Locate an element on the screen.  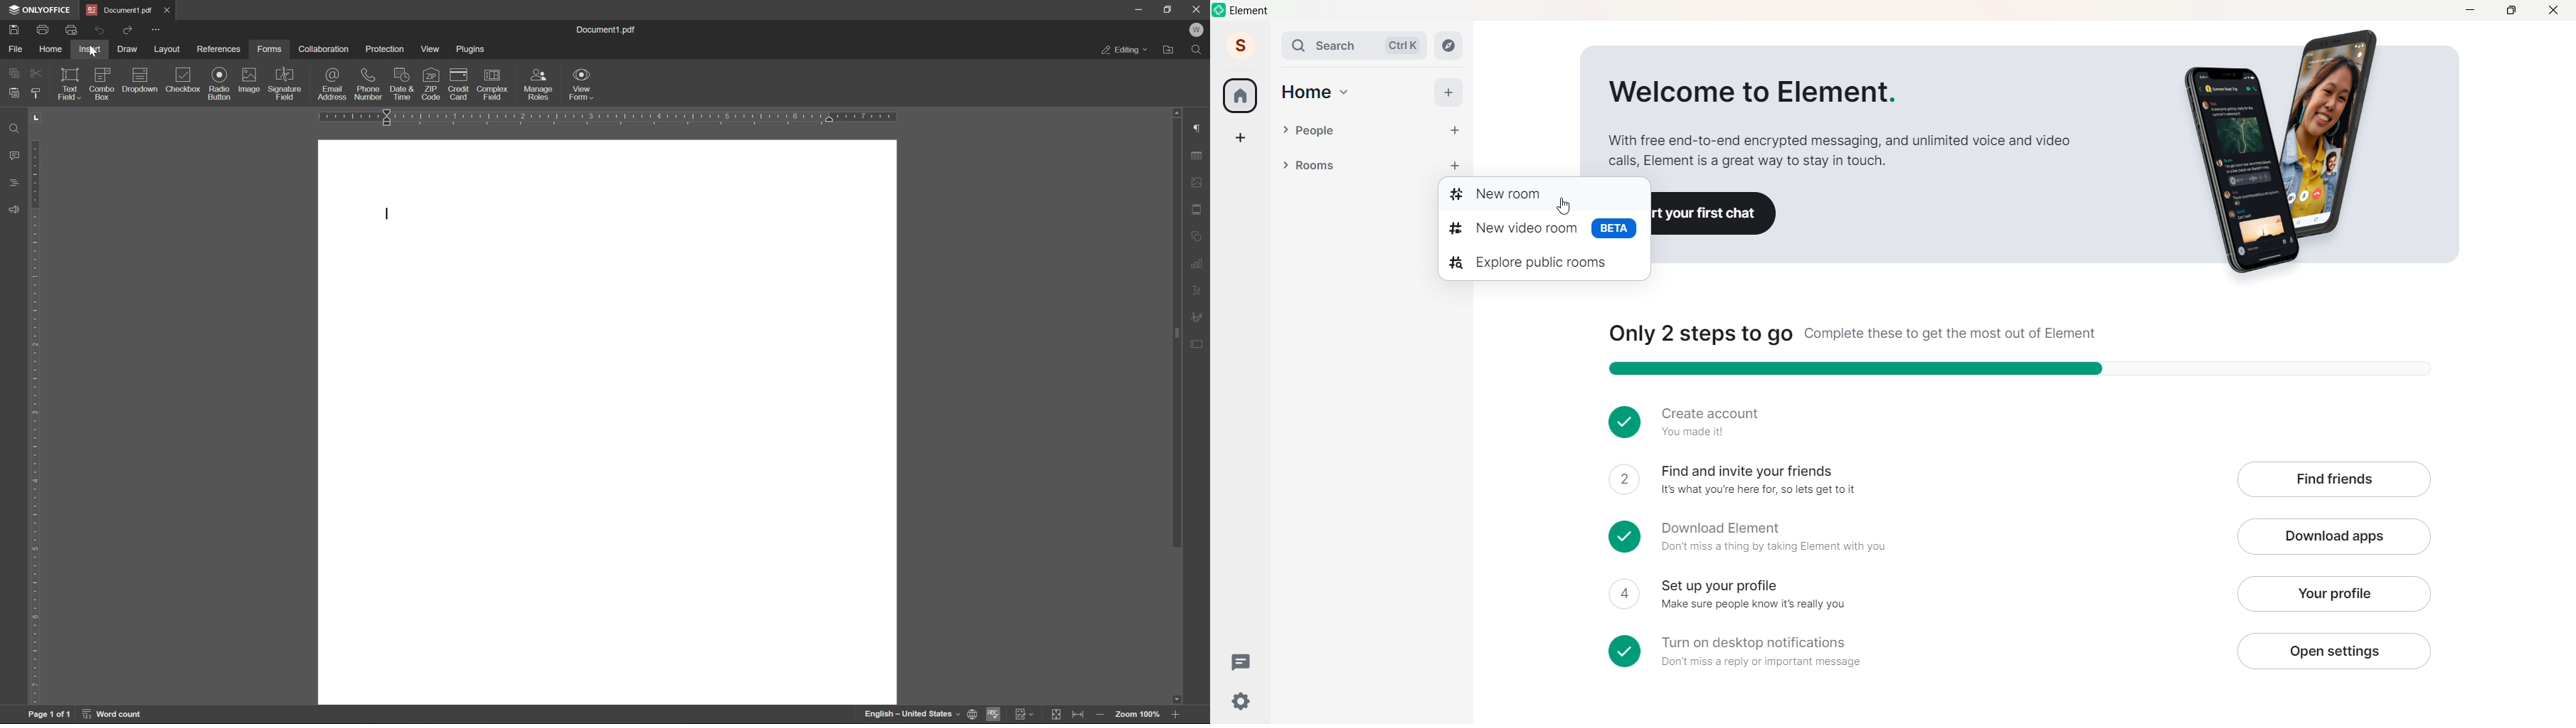
Quick Settings is located at coordinates (1241, 701).